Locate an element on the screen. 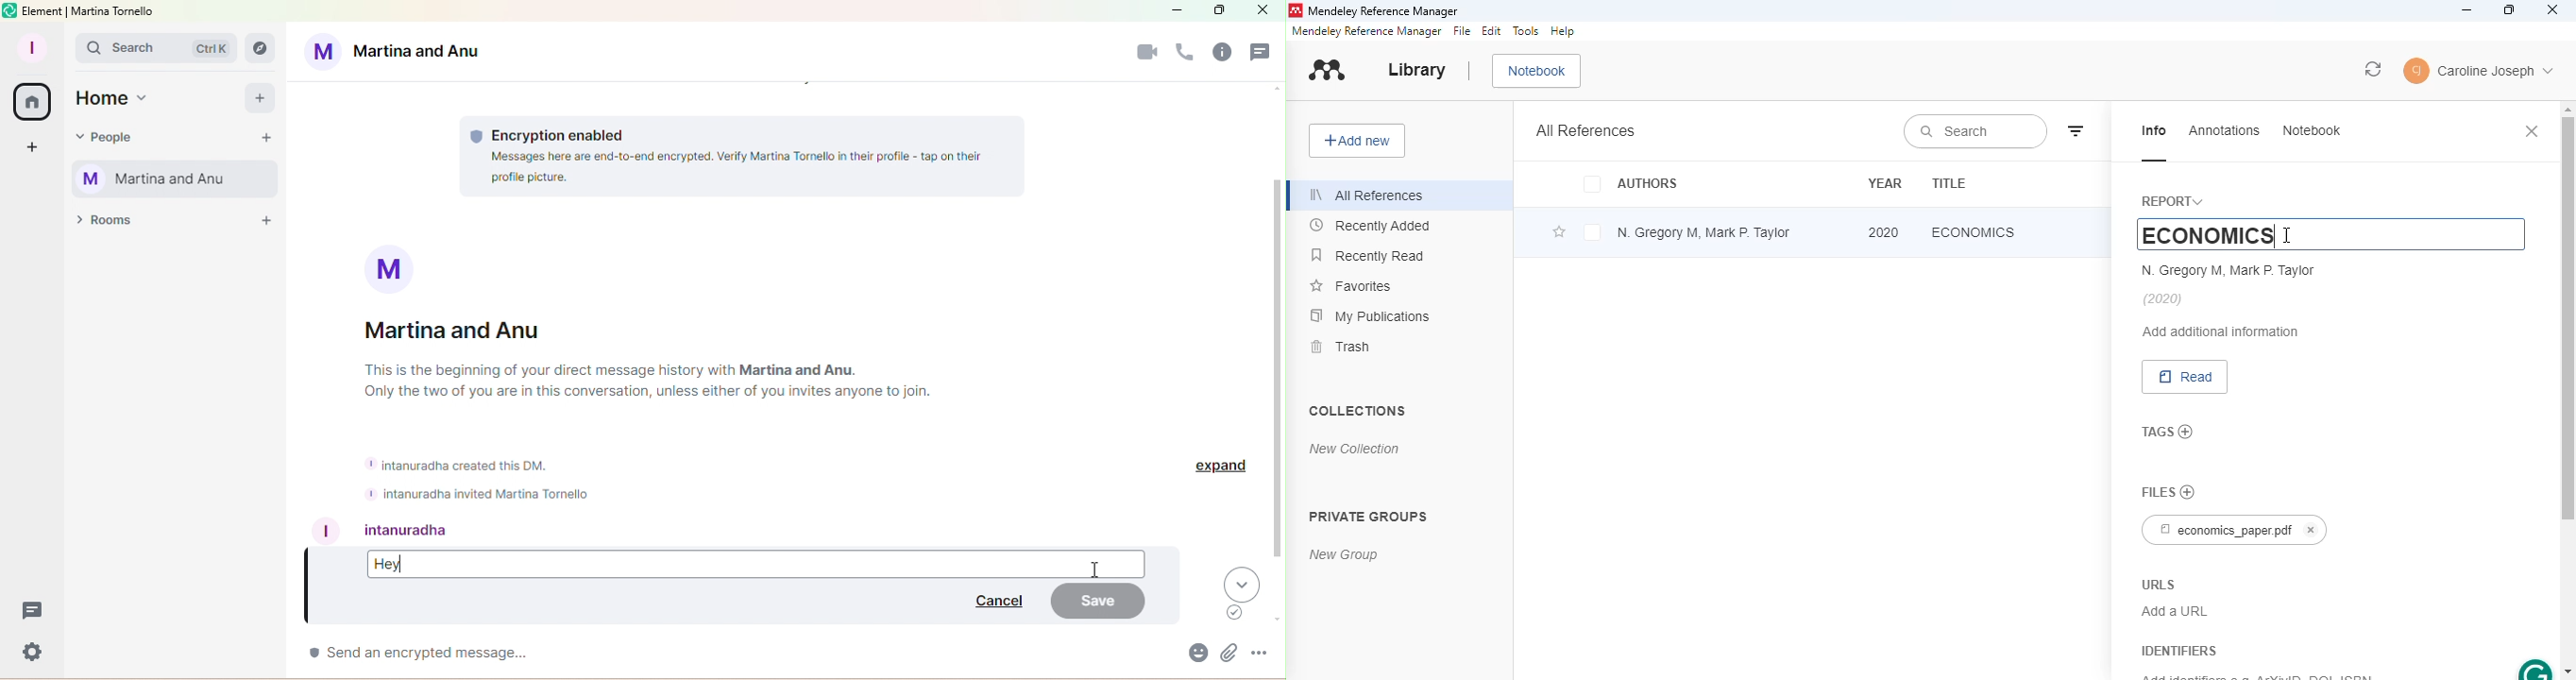 Image resolution: width=2576 pixels, height=700 pixels. mendeley reference manager is located at coordinates (1383, 11).